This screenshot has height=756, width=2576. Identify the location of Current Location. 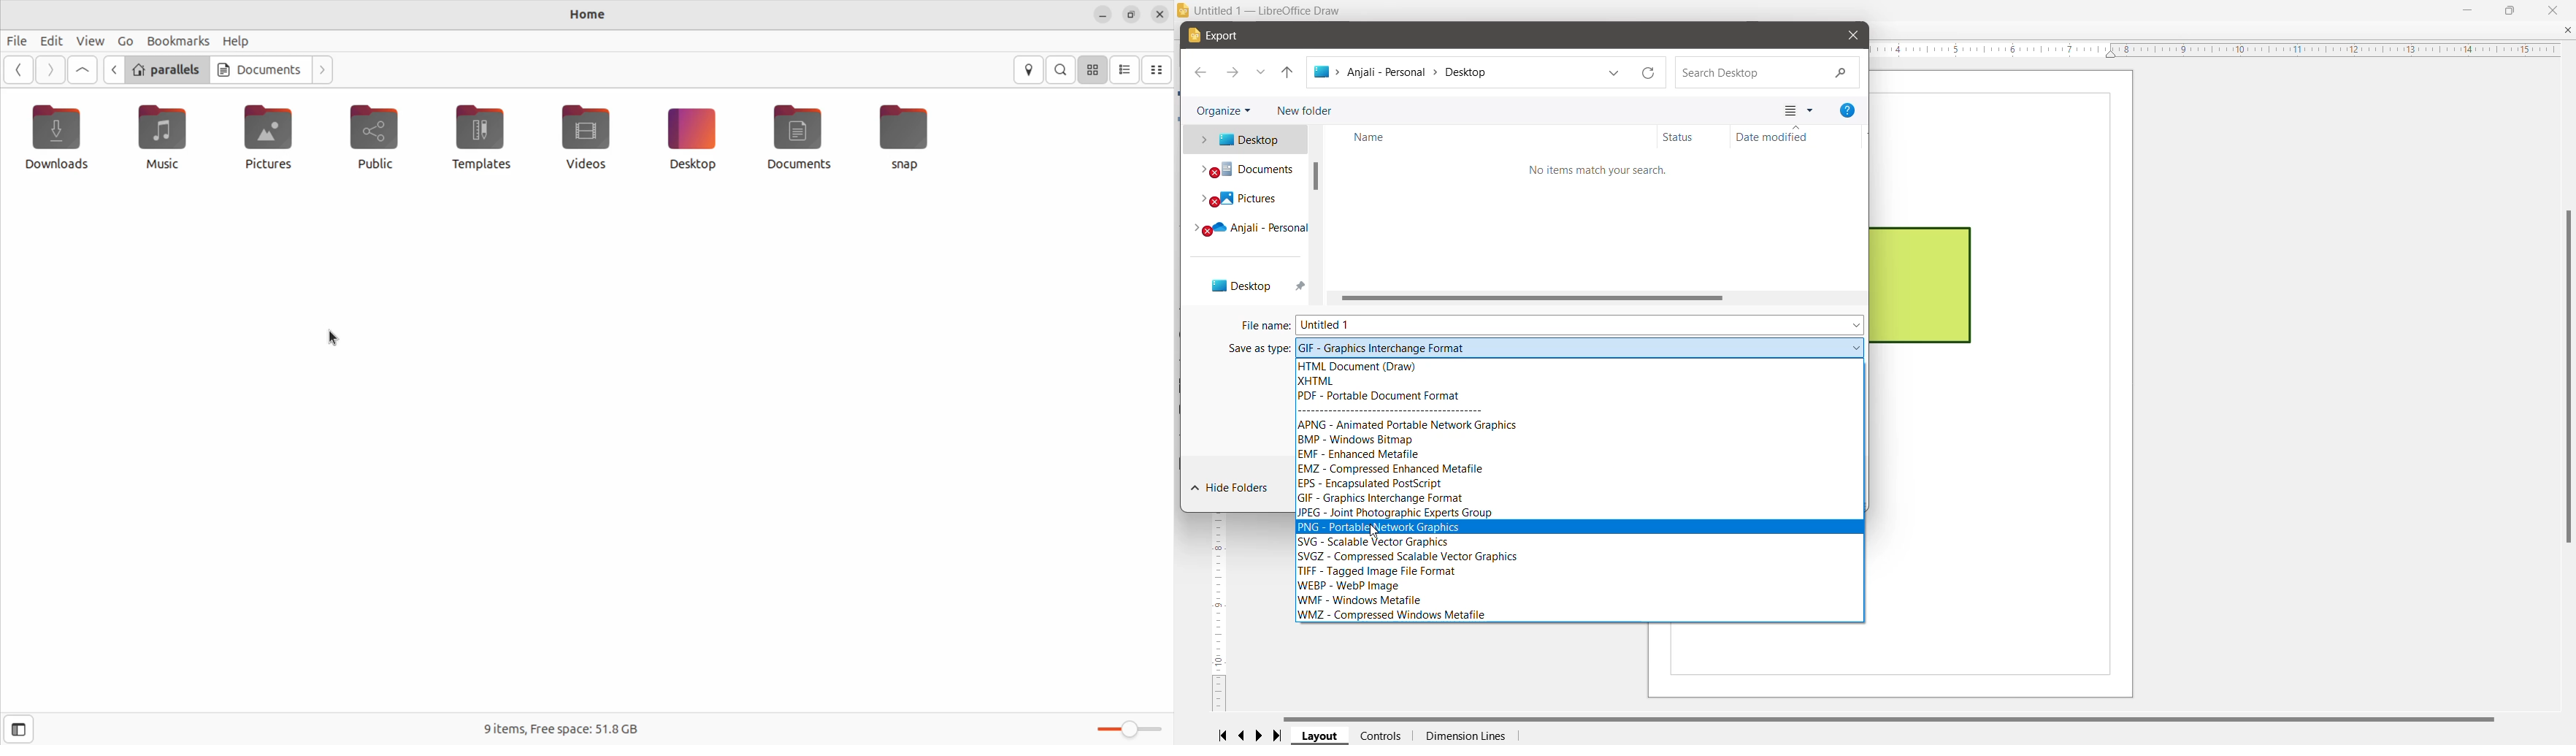
(1453, 75).